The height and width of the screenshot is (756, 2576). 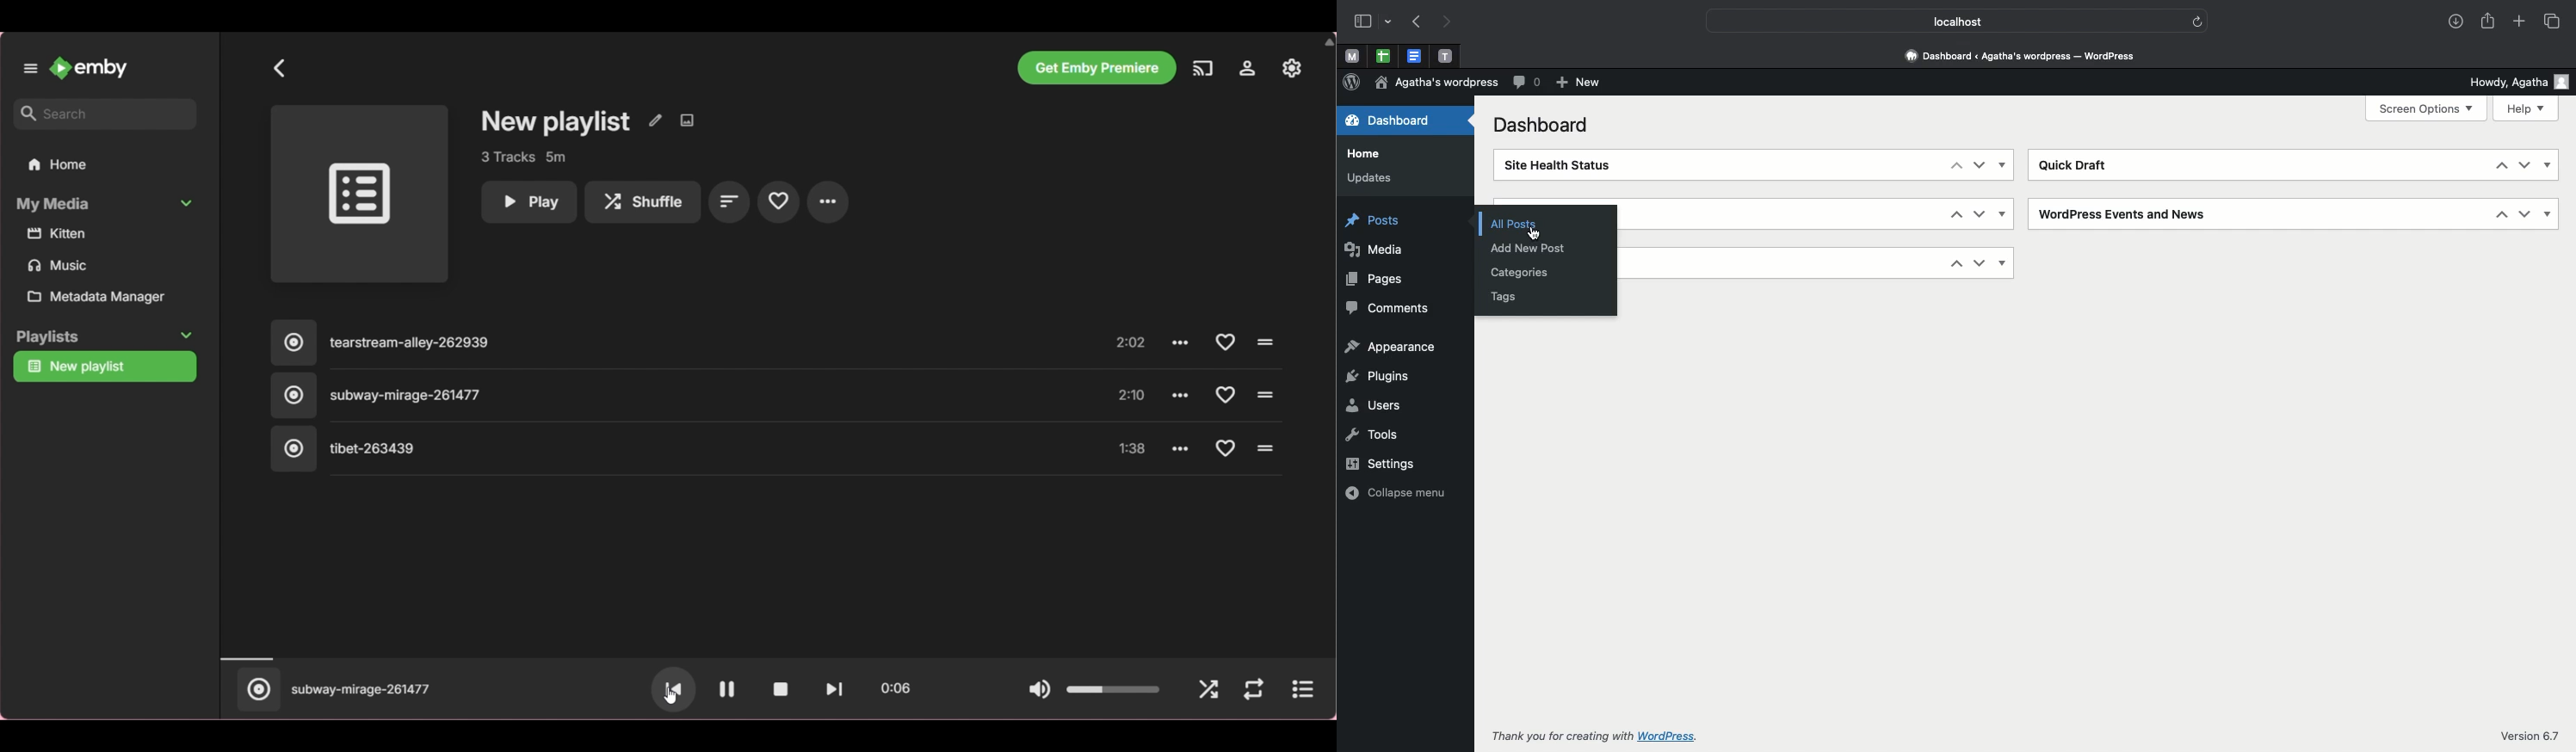 I want to click on Up, so click(x=1949, y=214).